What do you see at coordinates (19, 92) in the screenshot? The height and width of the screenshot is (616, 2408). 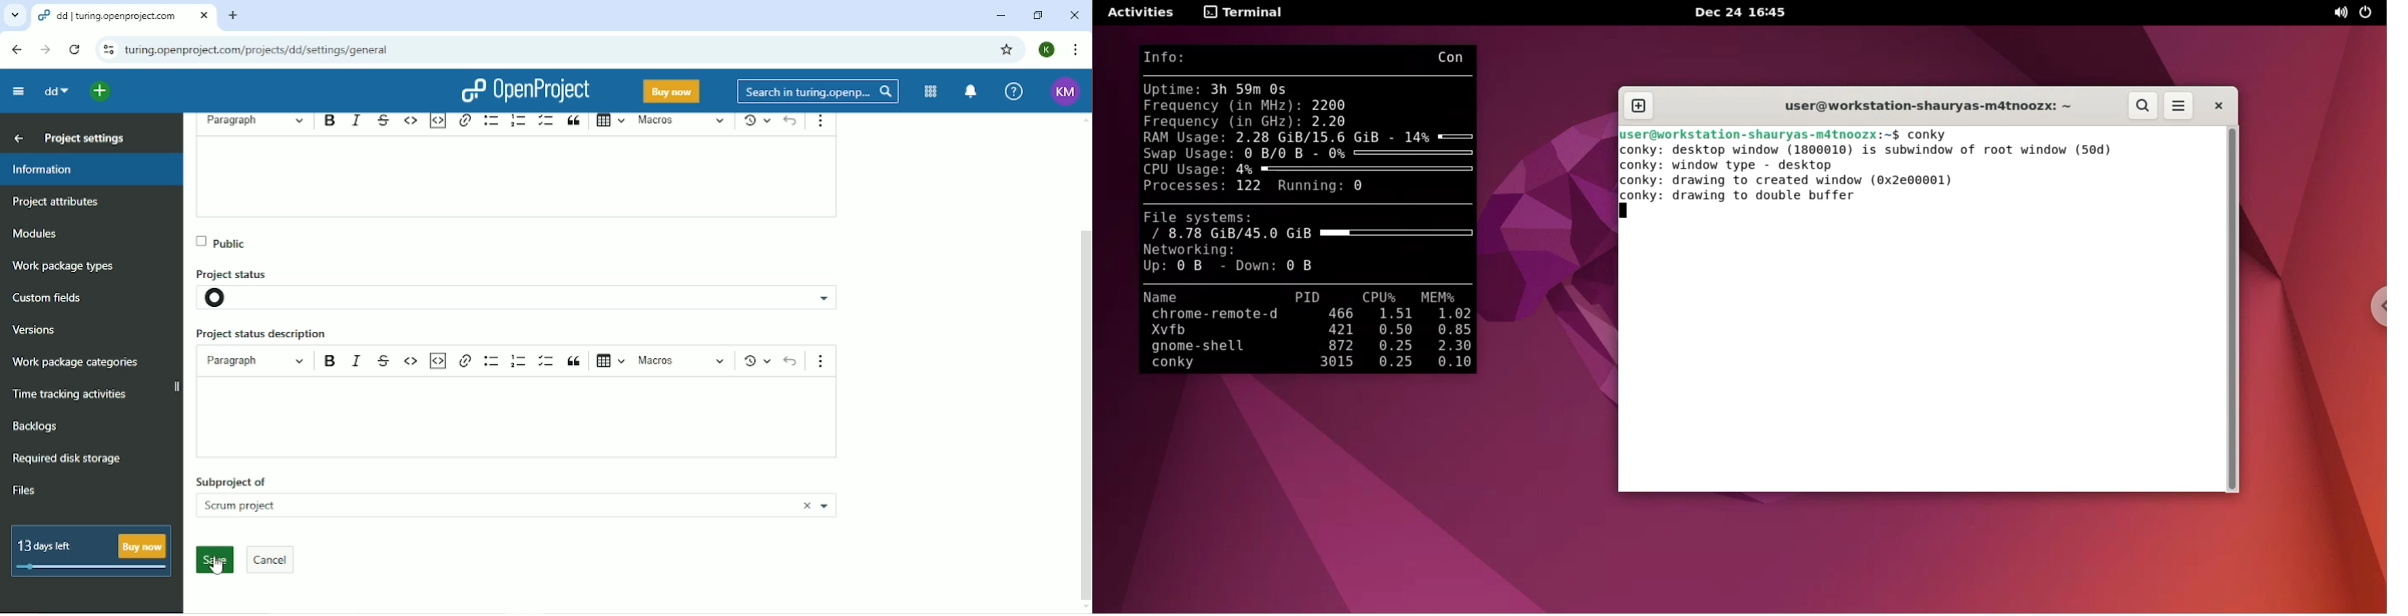 I see `Collapse project menu` at bounding box center [19, 92].